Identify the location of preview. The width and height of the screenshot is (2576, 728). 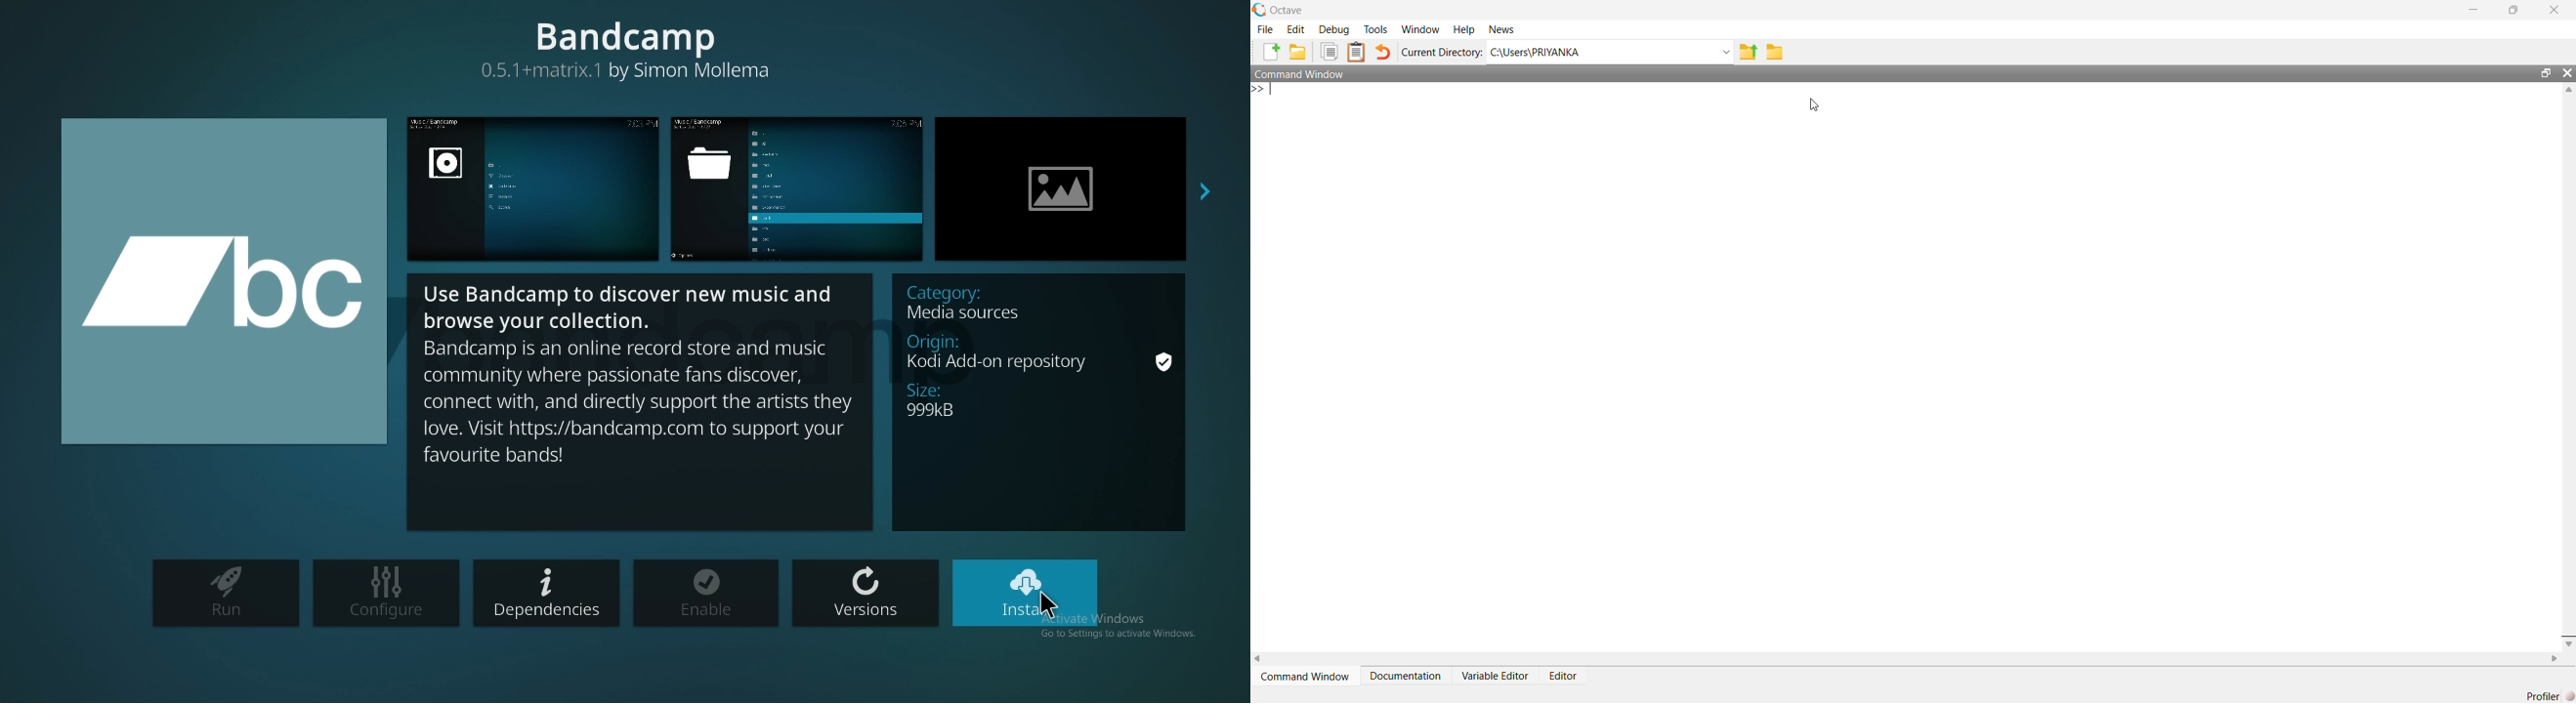
(798, 187).